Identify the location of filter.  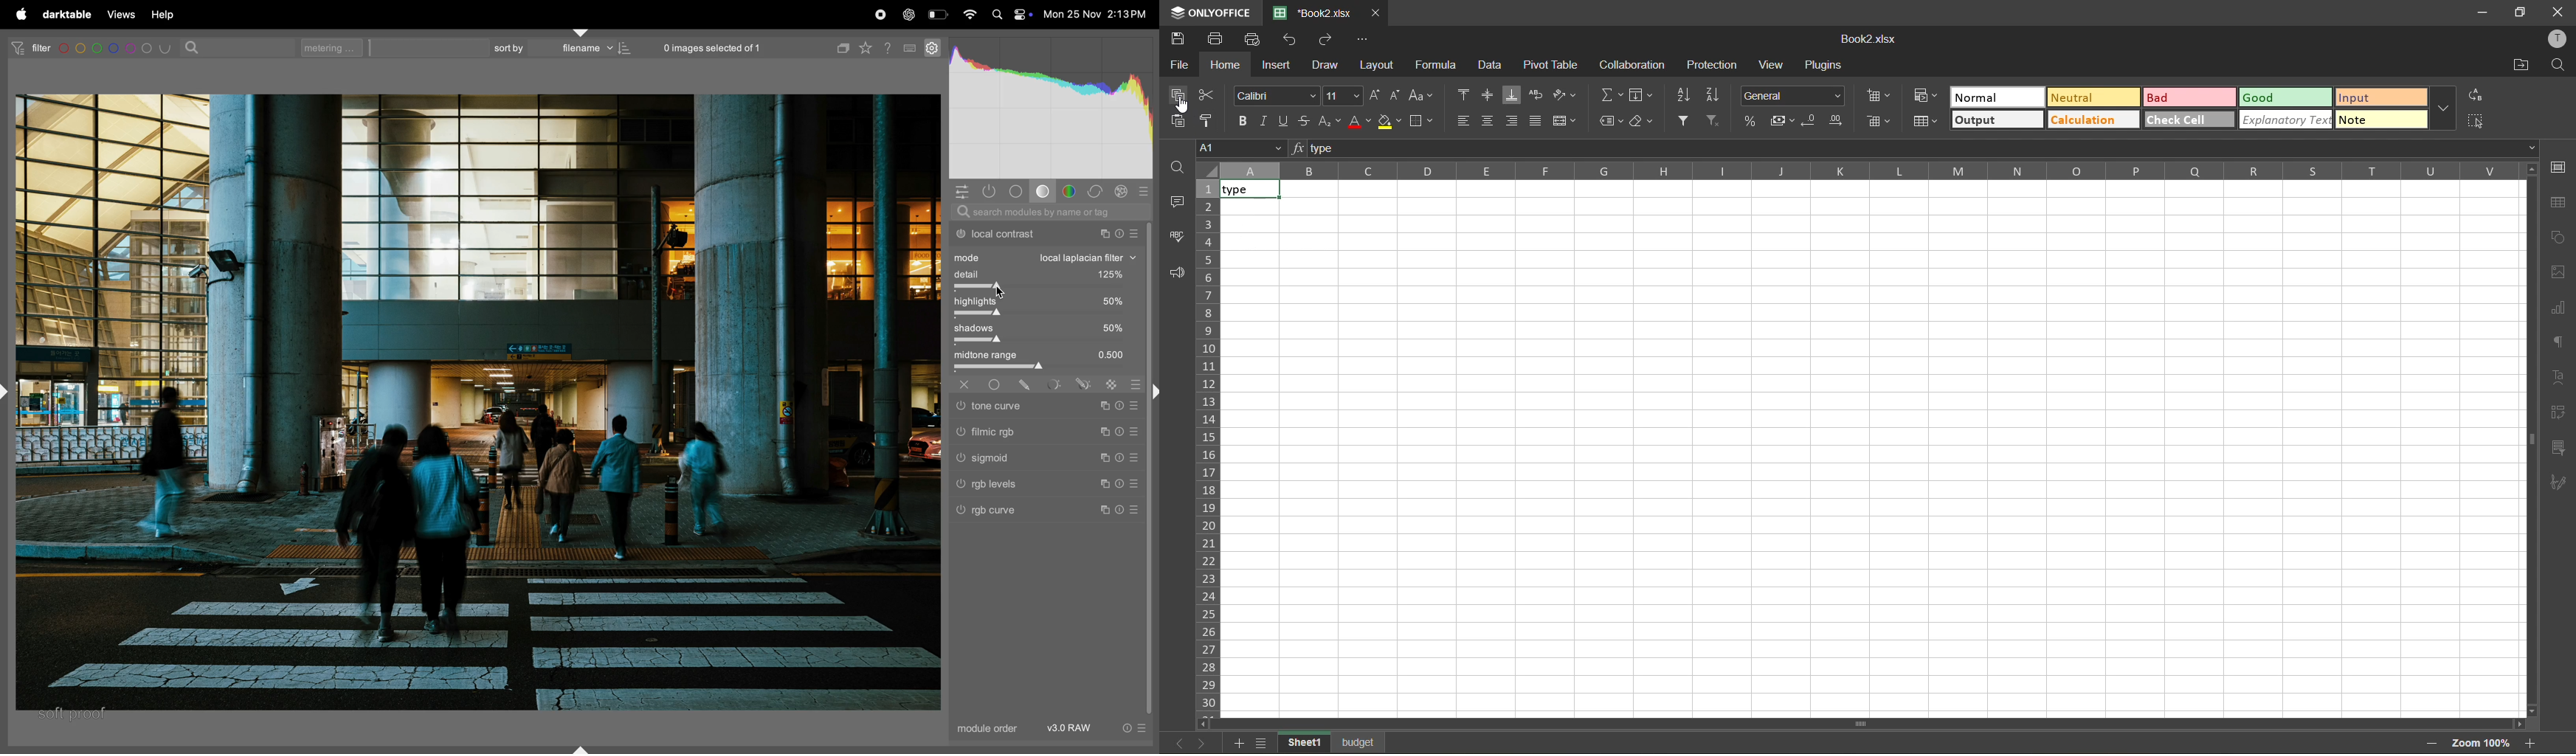
(27, 47).